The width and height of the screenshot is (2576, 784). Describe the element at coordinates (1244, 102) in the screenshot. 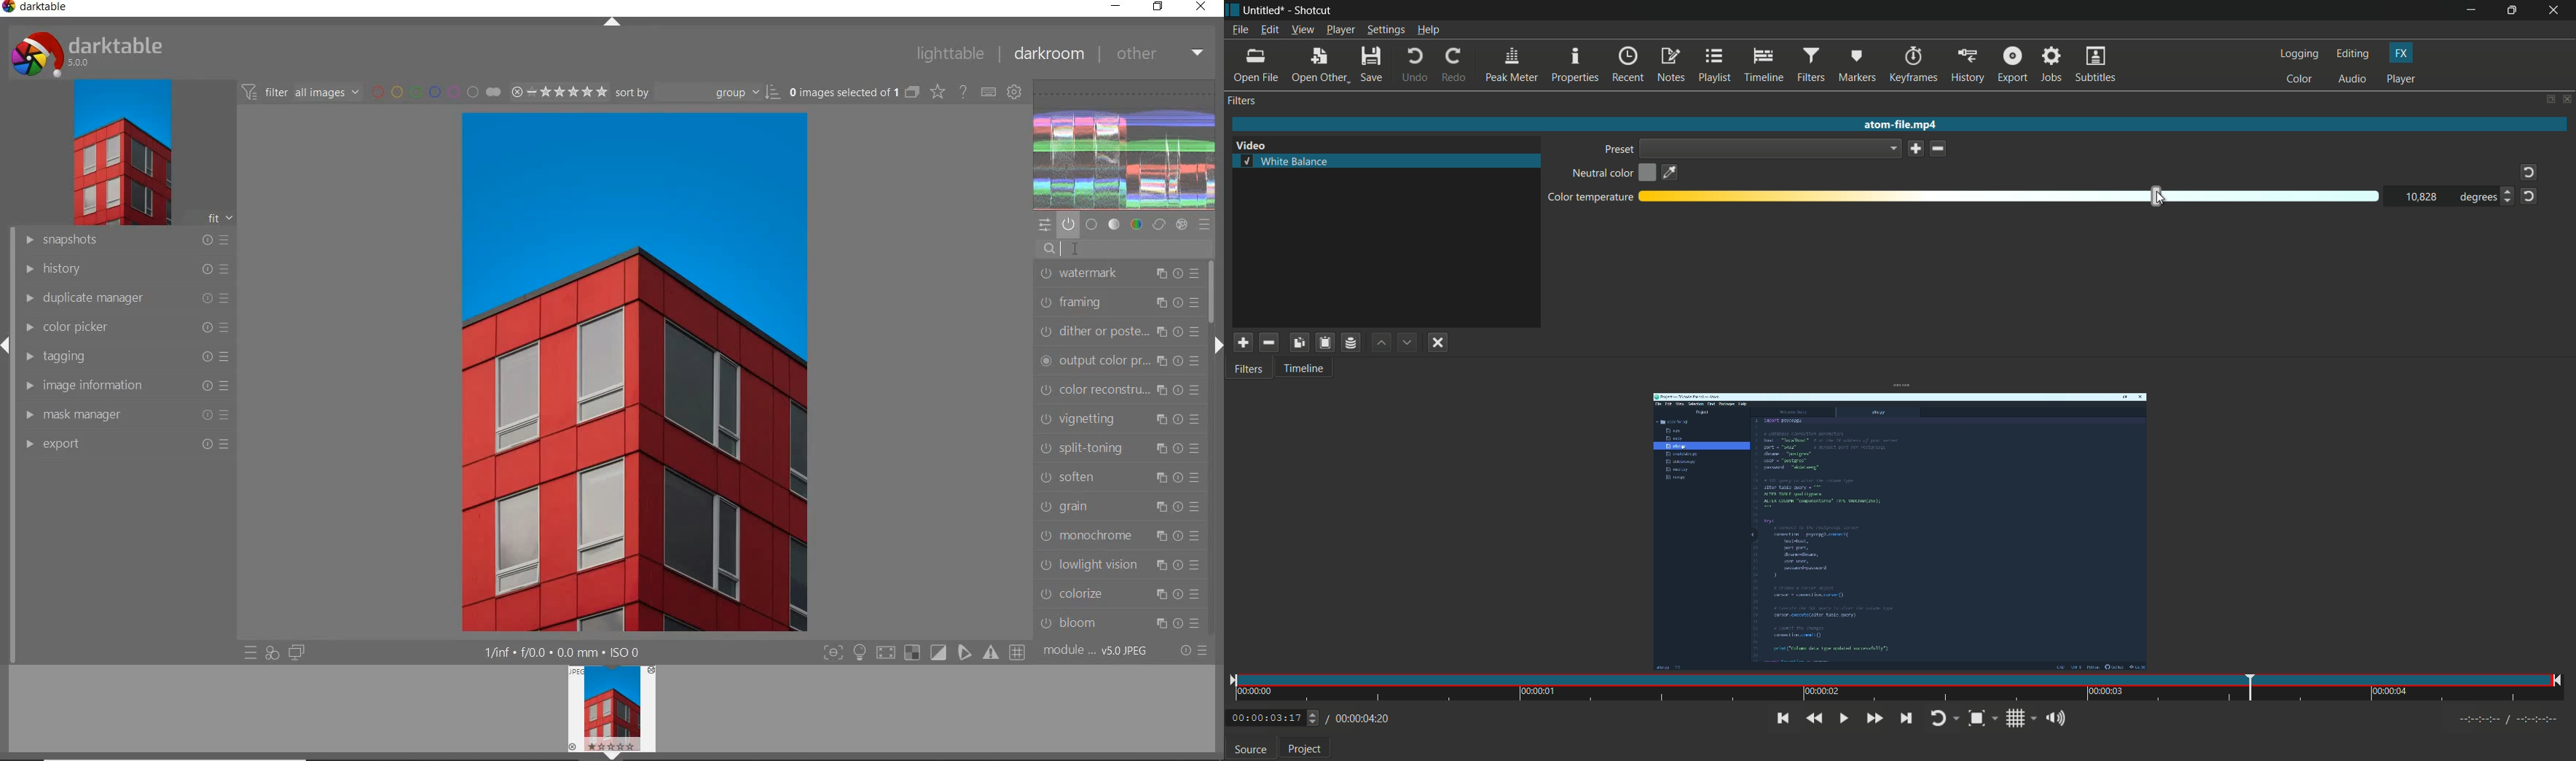

I see `filters` at that location.